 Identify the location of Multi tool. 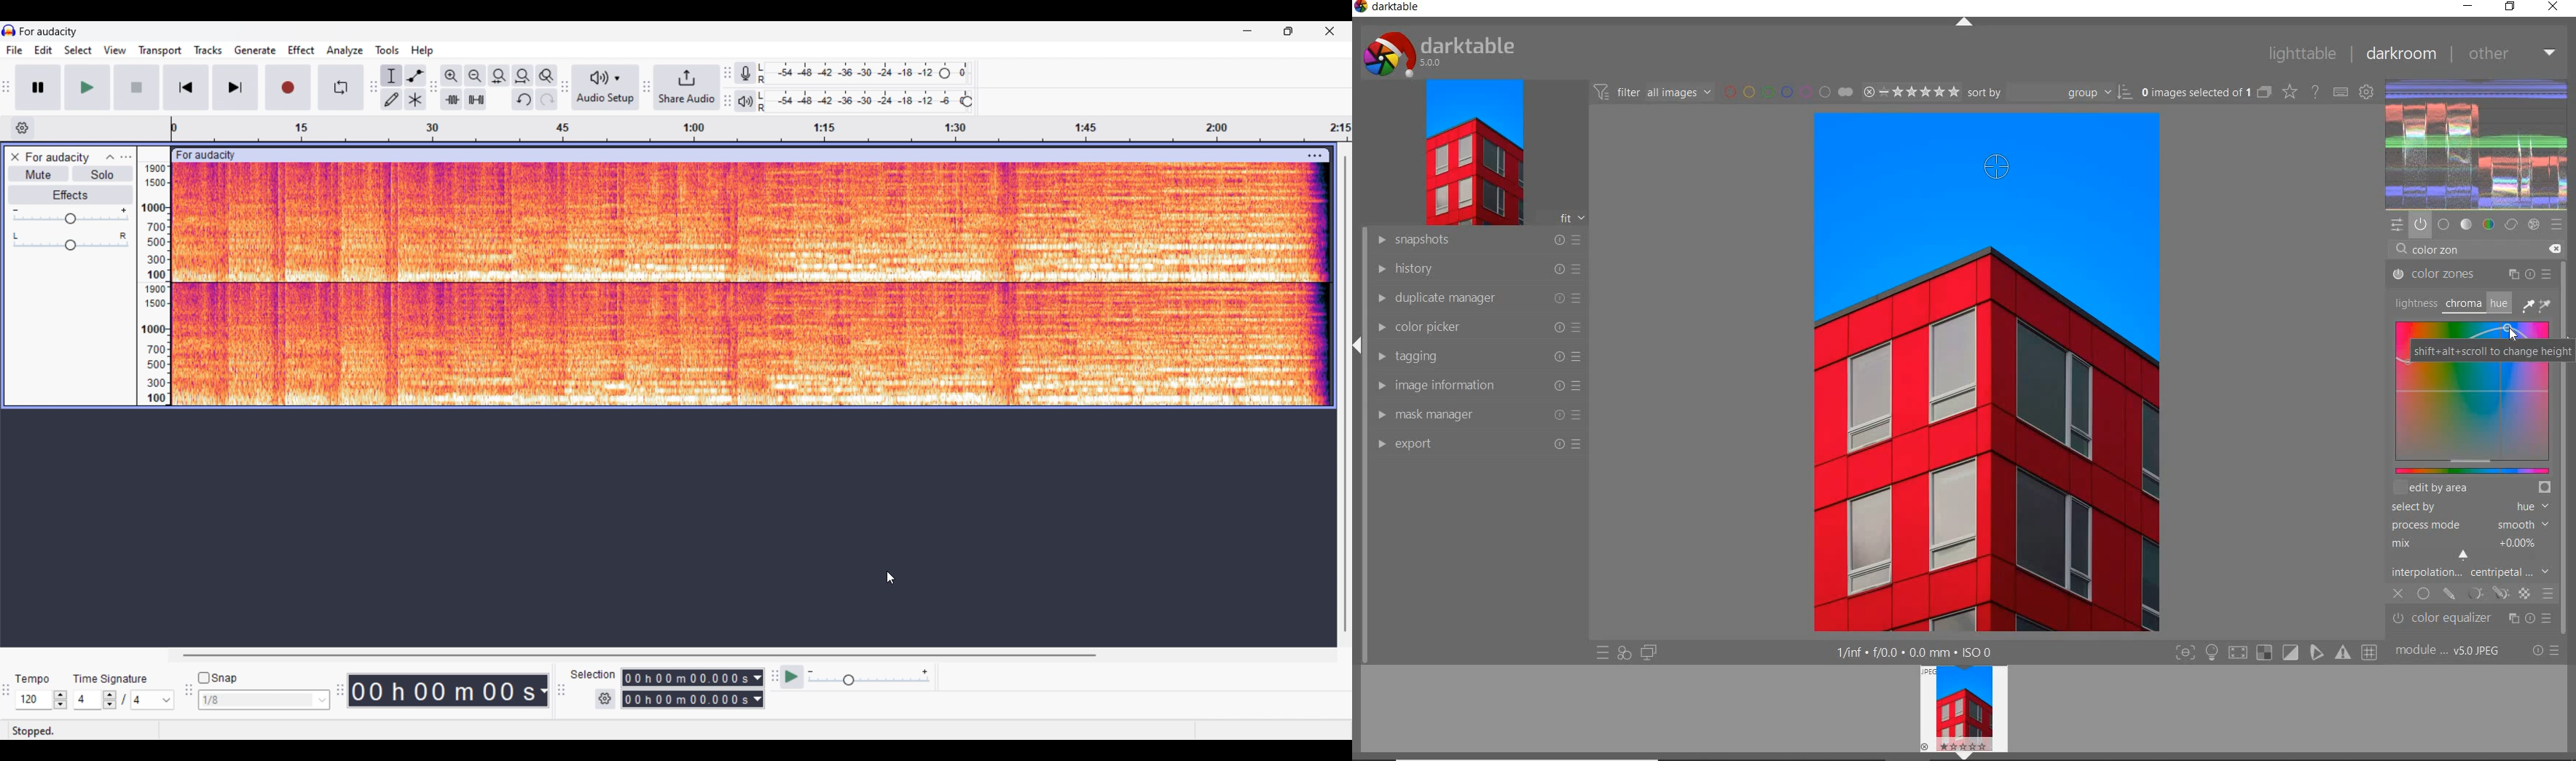
(415, 99).